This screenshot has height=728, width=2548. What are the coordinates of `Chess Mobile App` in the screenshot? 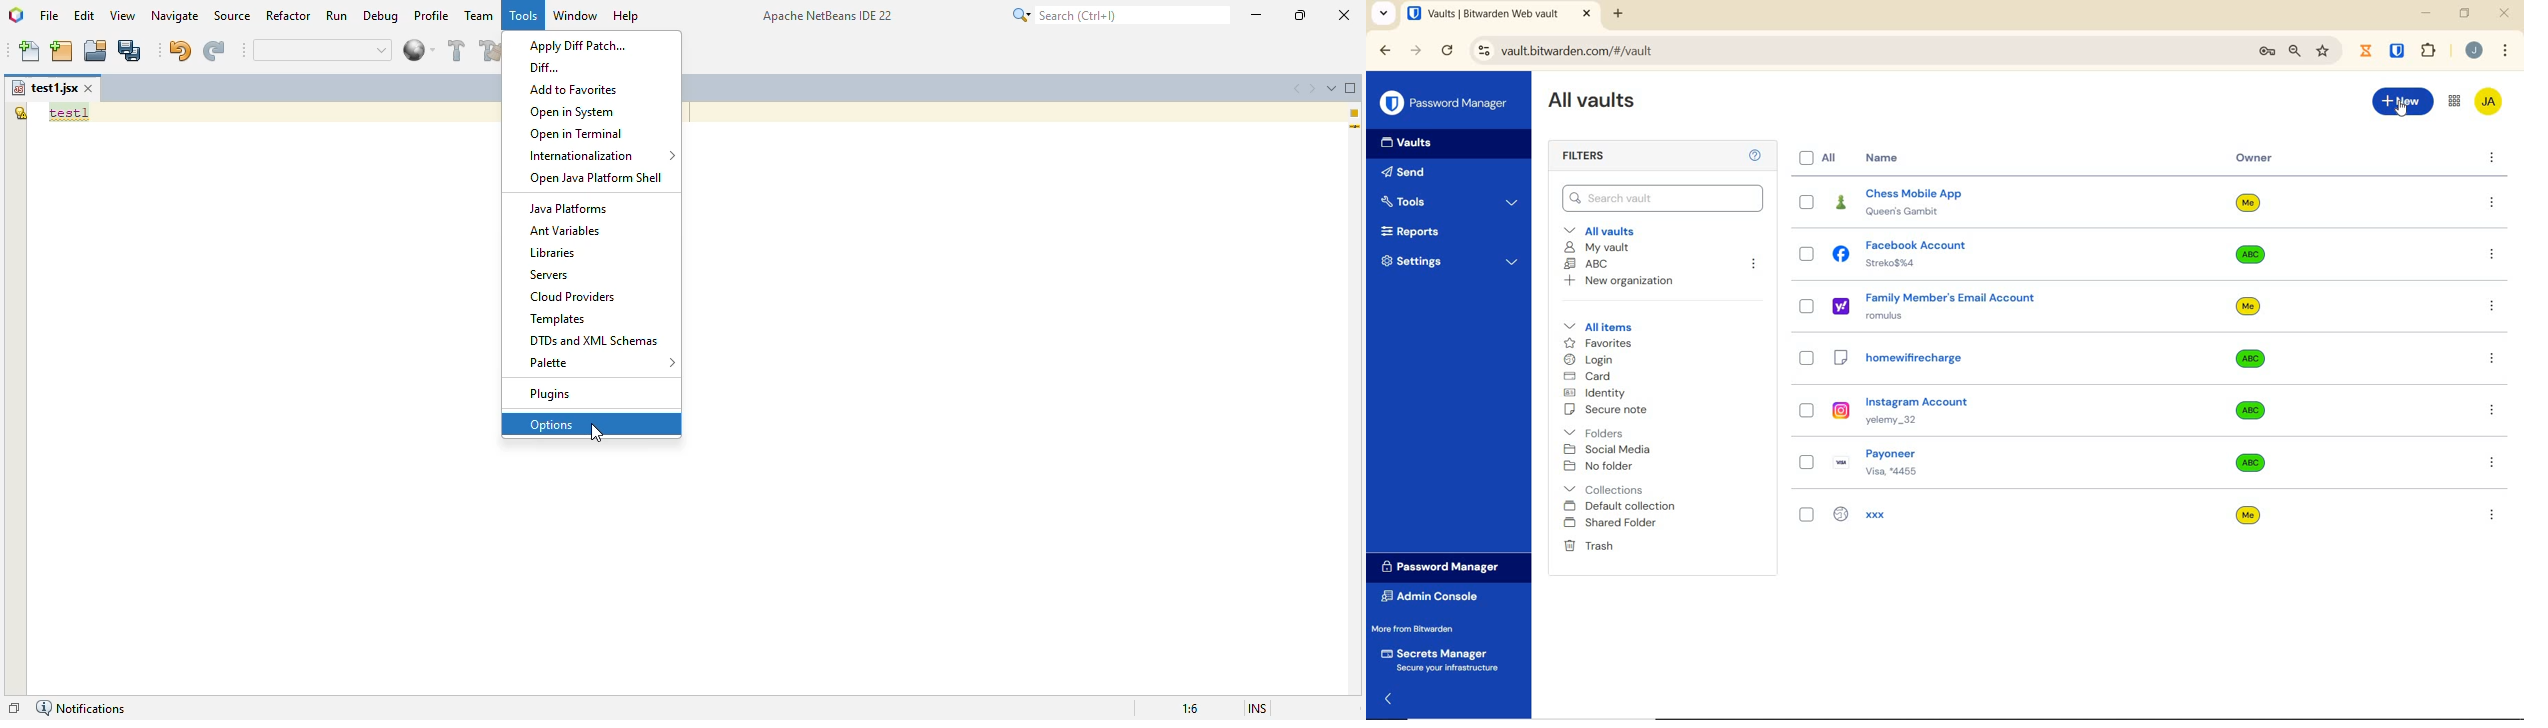 It's located at (1937, 203).